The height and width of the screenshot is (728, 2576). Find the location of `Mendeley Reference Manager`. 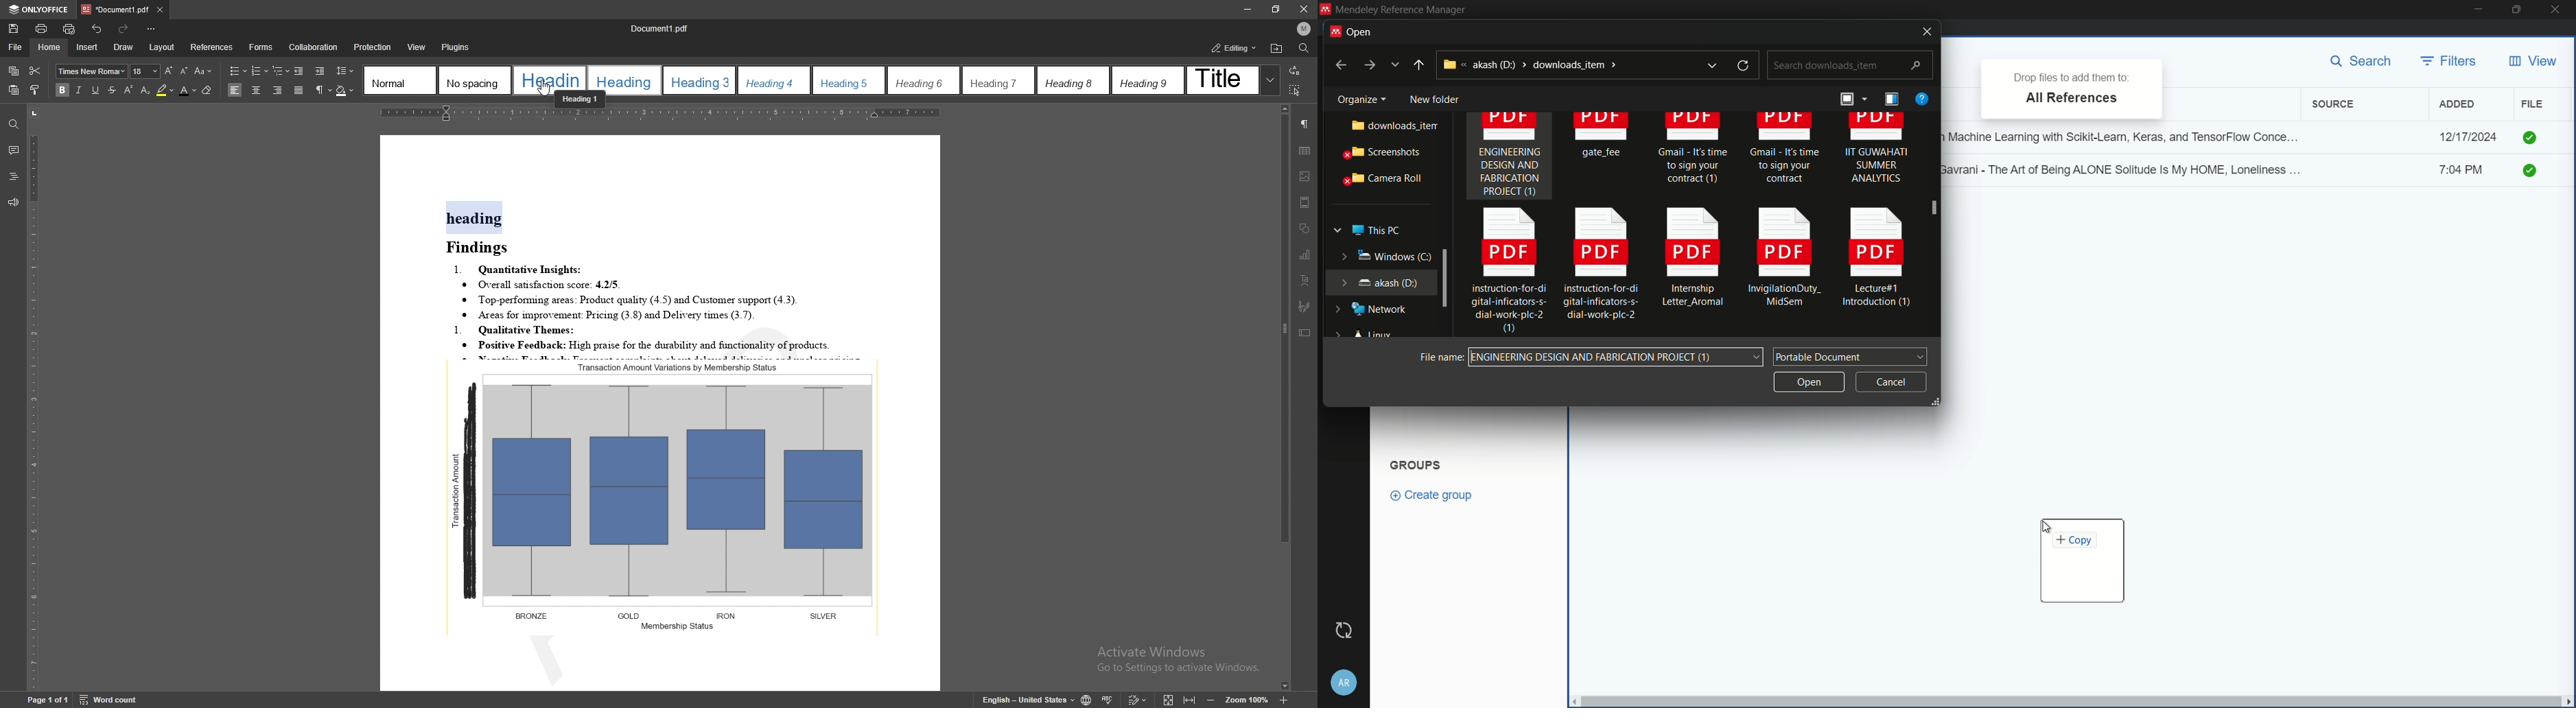

Mendeley Reference Manager is located at coordinates (1401, 9).